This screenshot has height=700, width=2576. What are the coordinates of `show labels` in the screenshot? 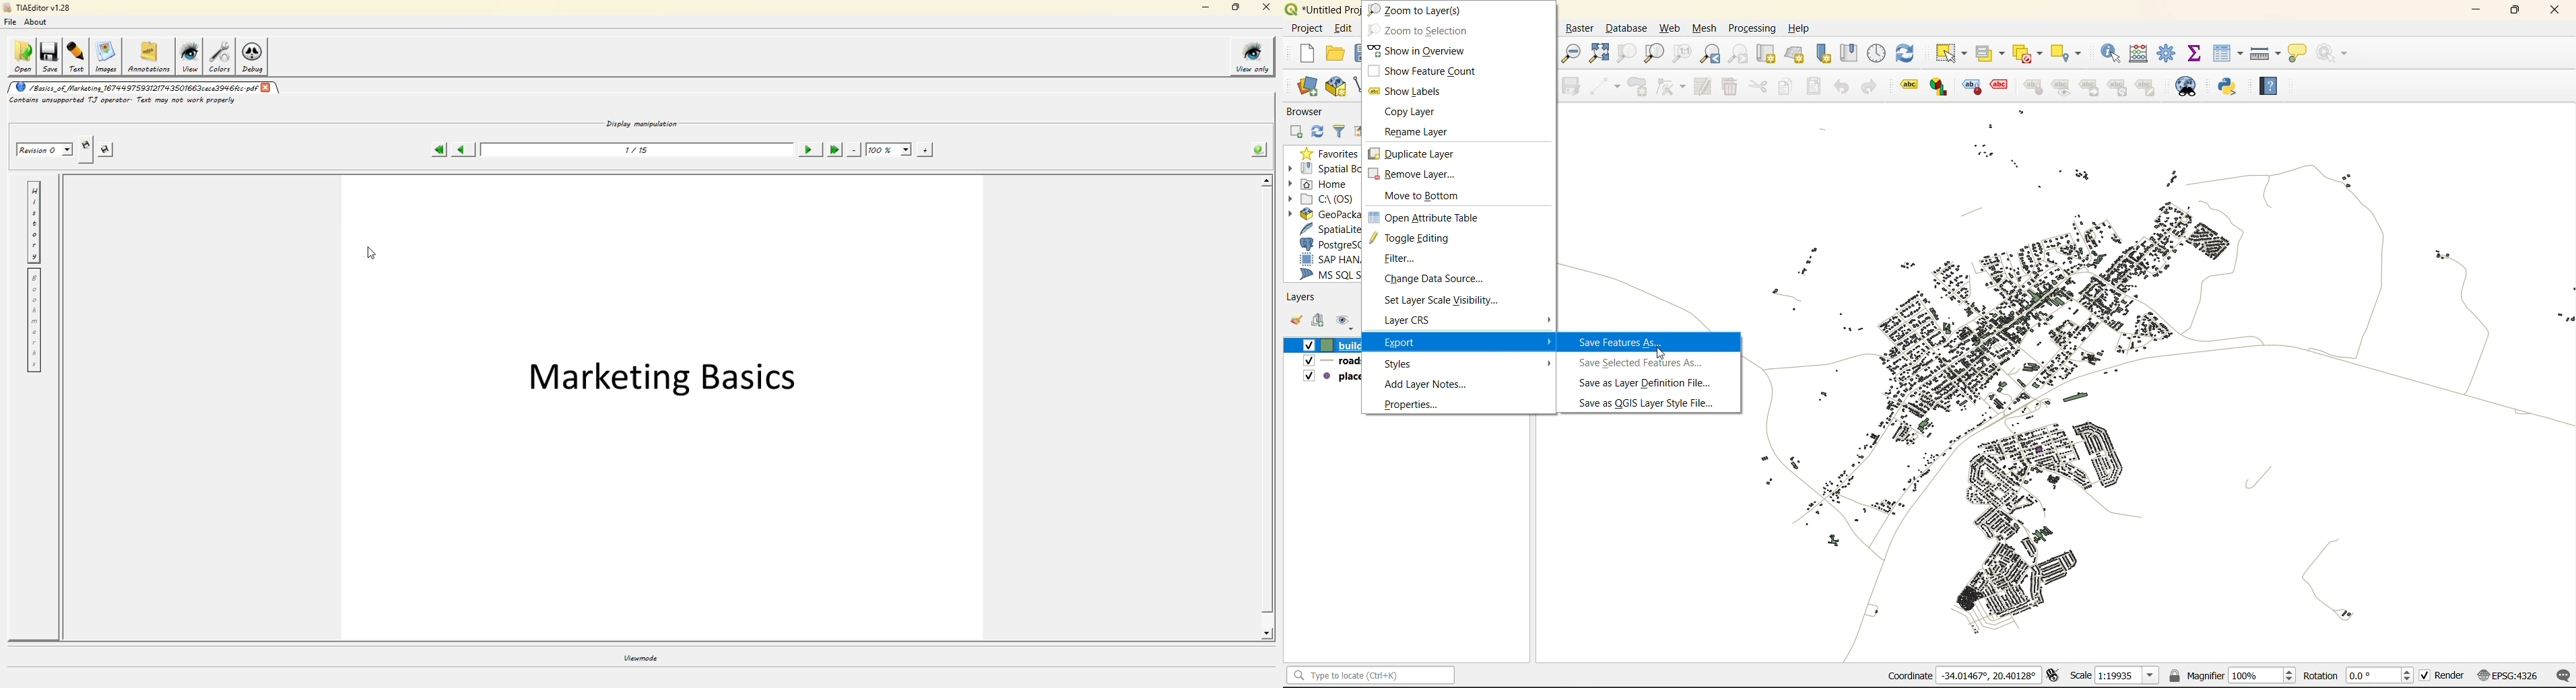 It's located at (1411, 94).